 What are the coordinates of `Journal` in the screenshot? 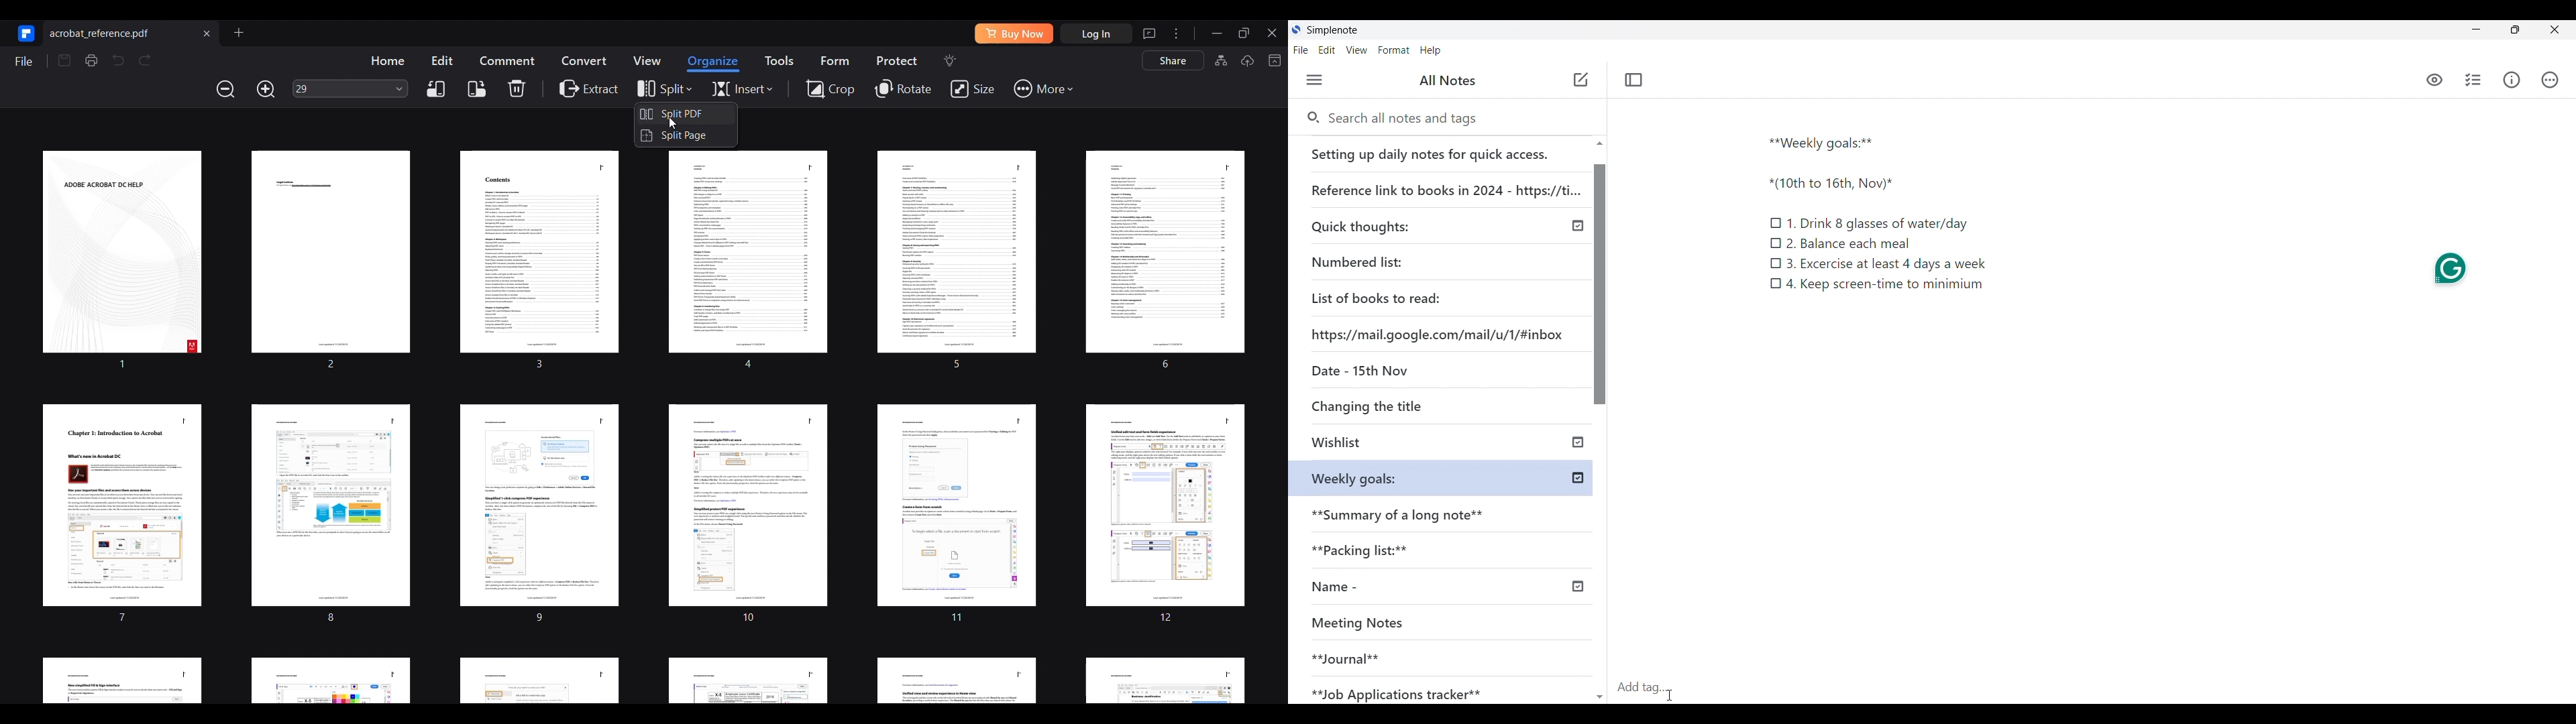 It's located at (1421, 653).